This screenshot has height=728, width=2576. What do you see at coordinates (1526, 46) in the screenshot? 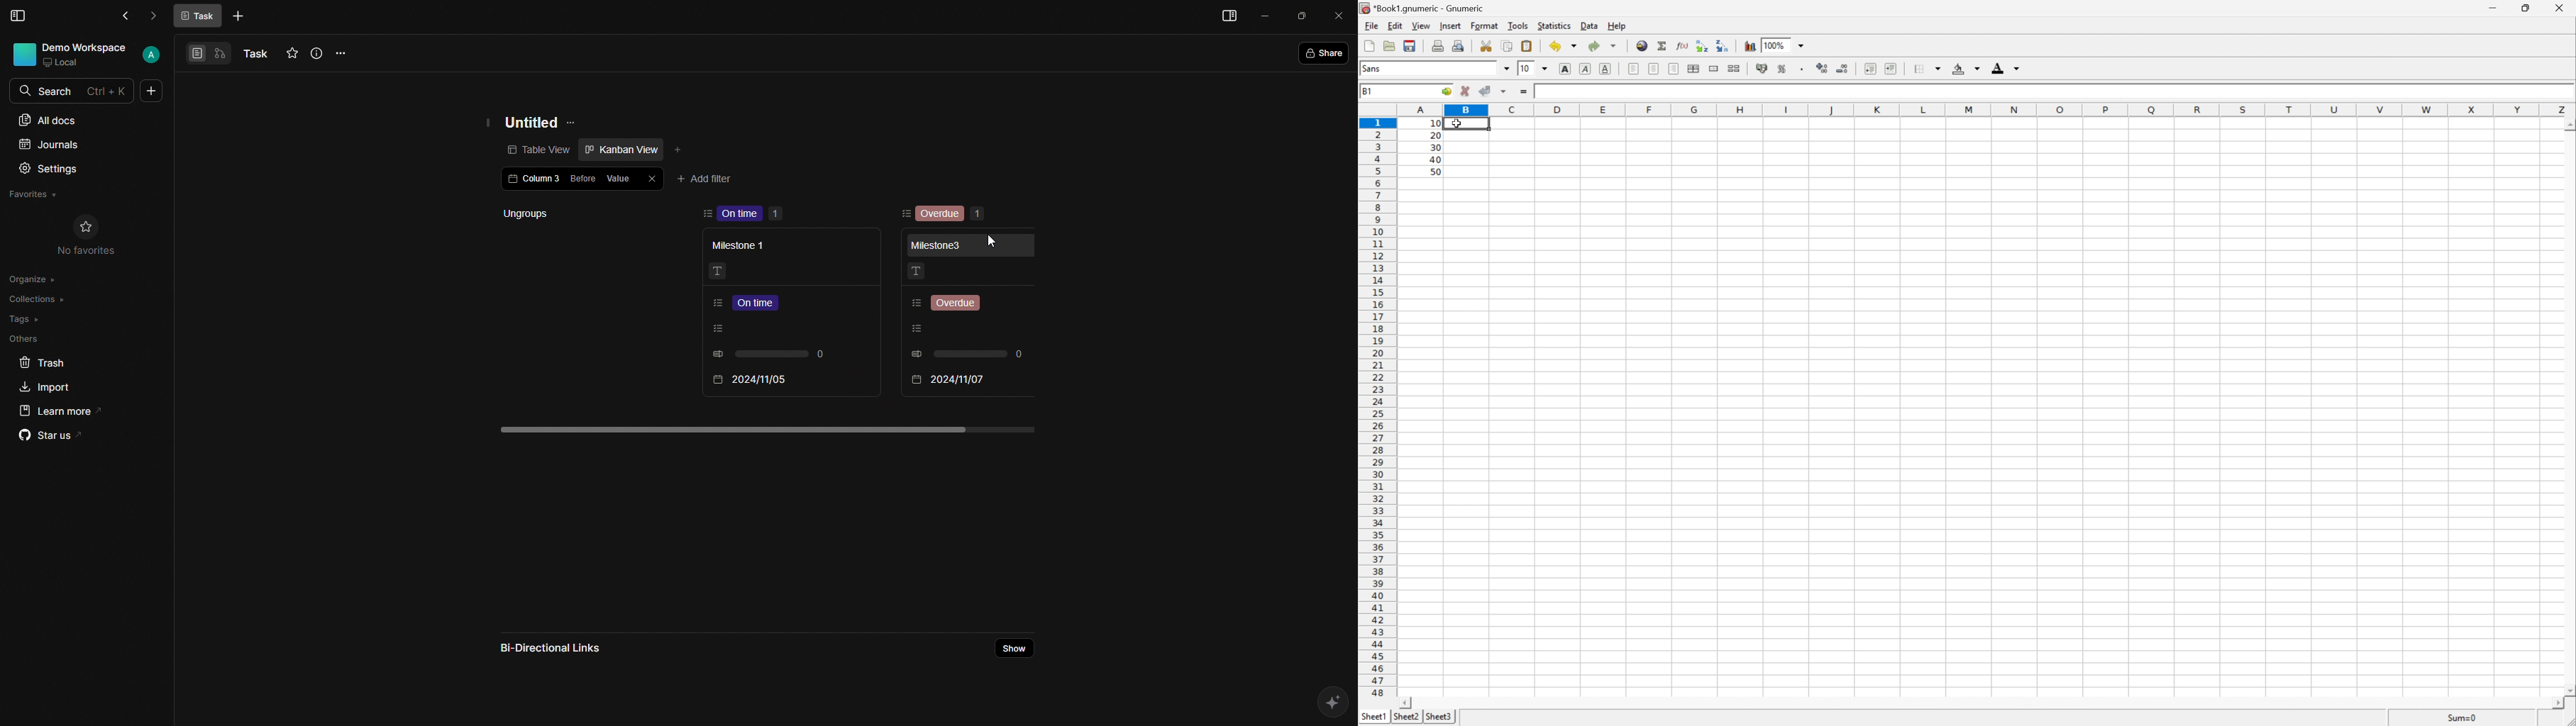
I see `Paste clipboard` at bounding box center [1526, 46].